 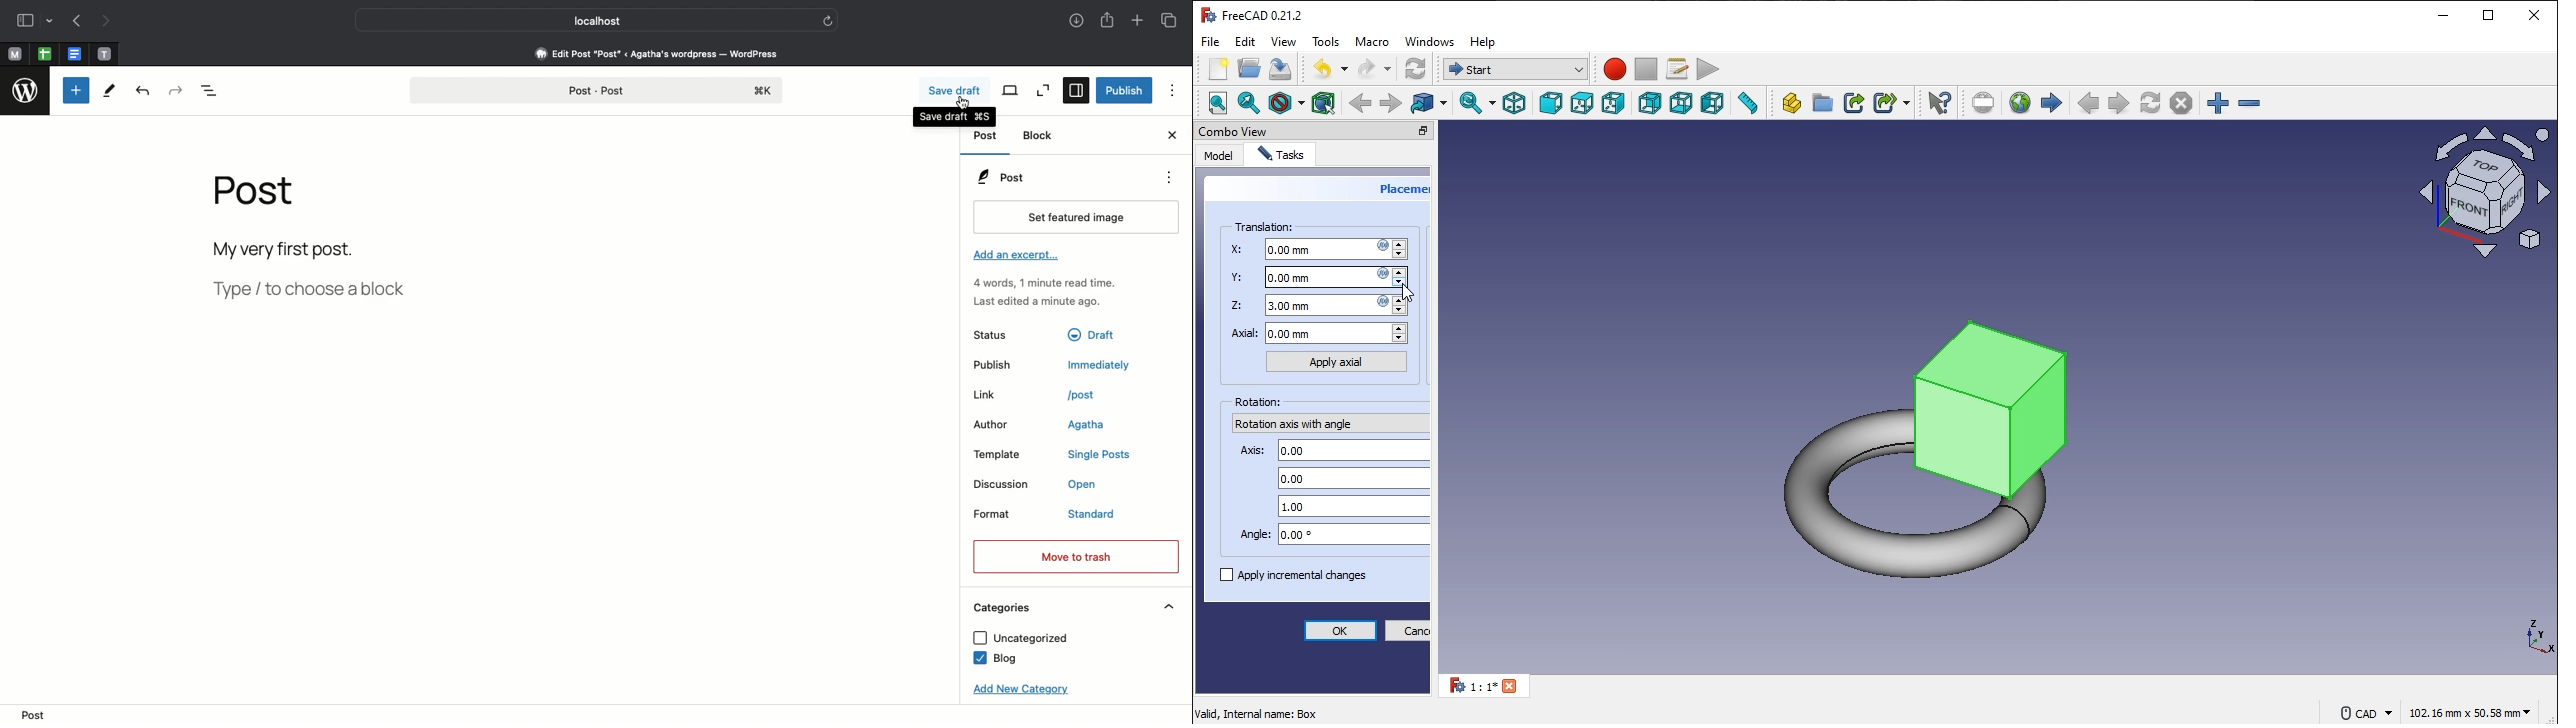 What do you see at coordinates (1172, 21) in the screenshot?
I see `Tabs` at bounding box center [1172, 21].